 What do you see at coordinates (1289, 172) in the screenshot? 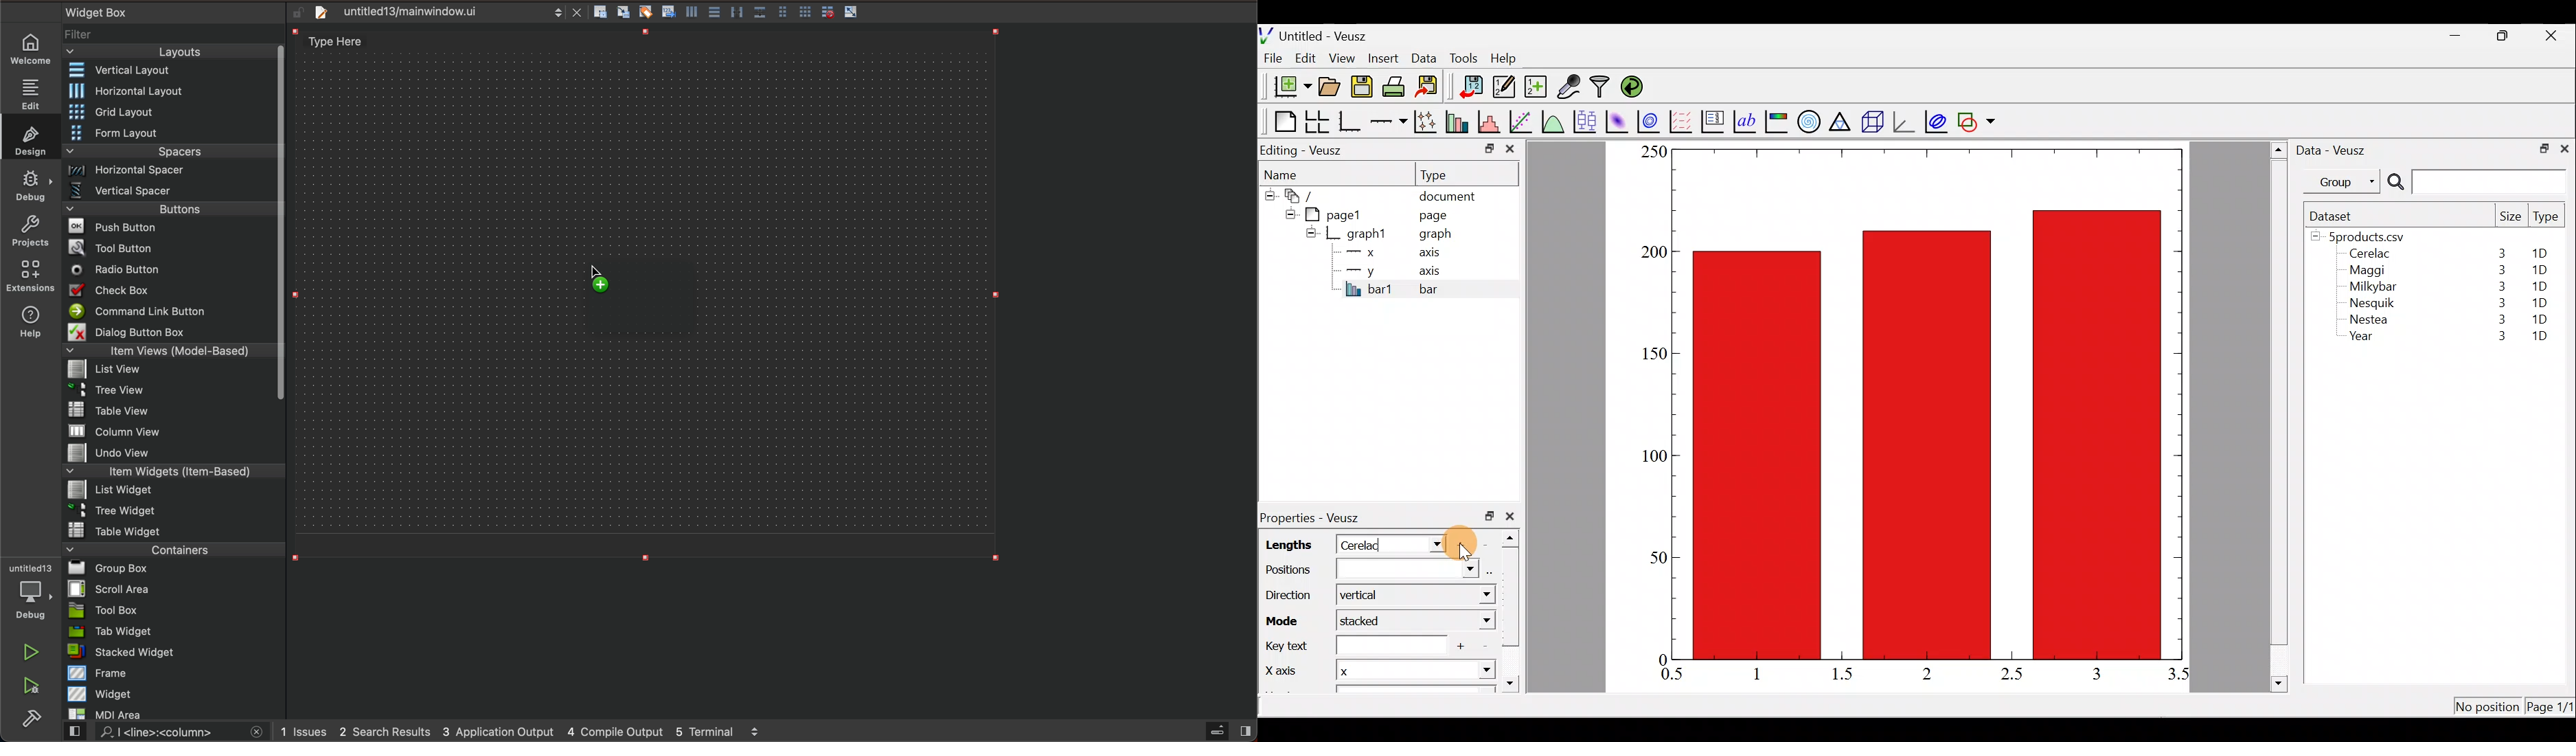
I see `Name` at bounding box center [1289, 172].